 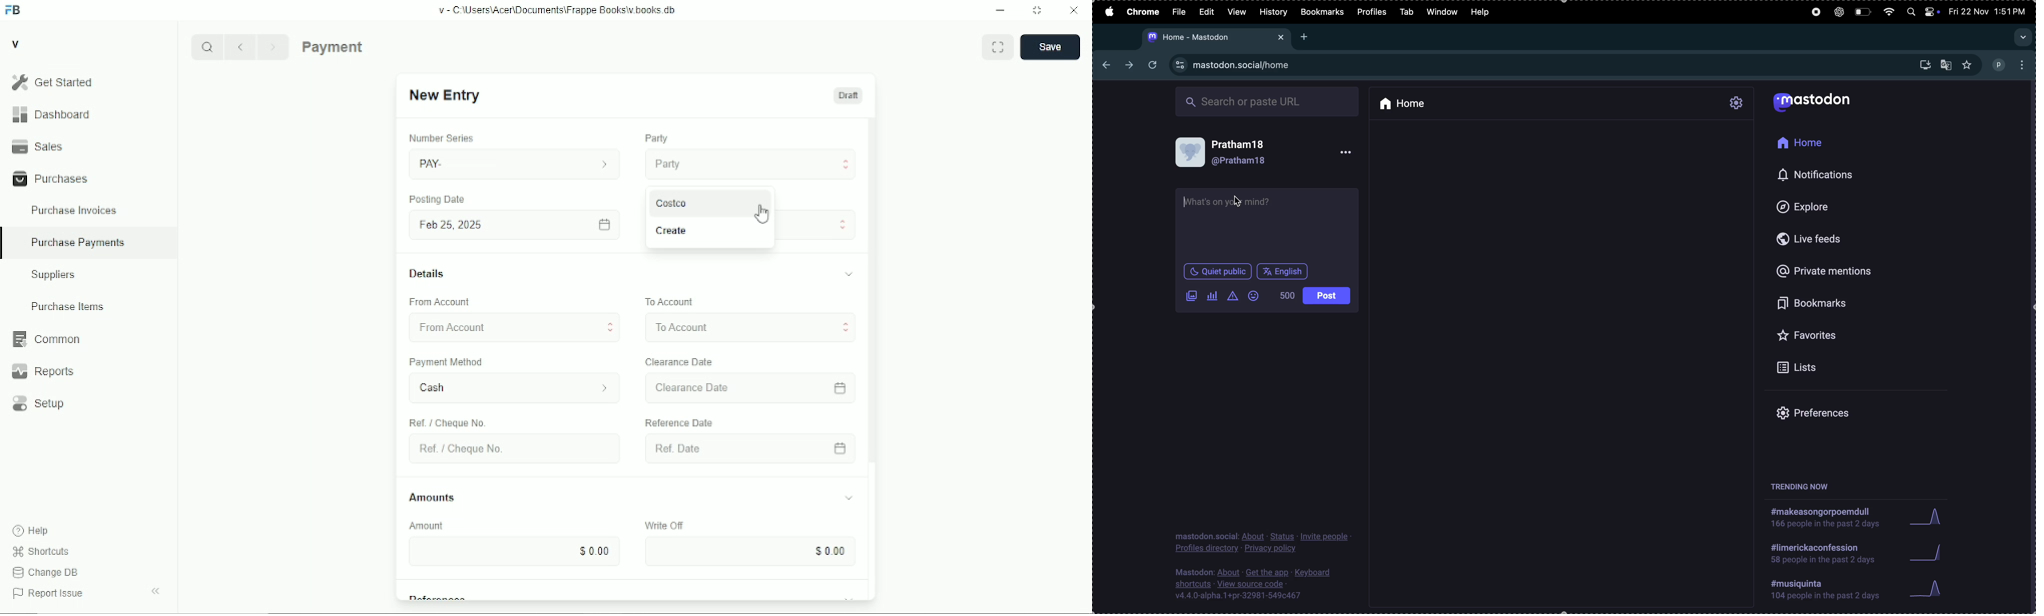 I want to click on number series, so click(x=437, y=139).